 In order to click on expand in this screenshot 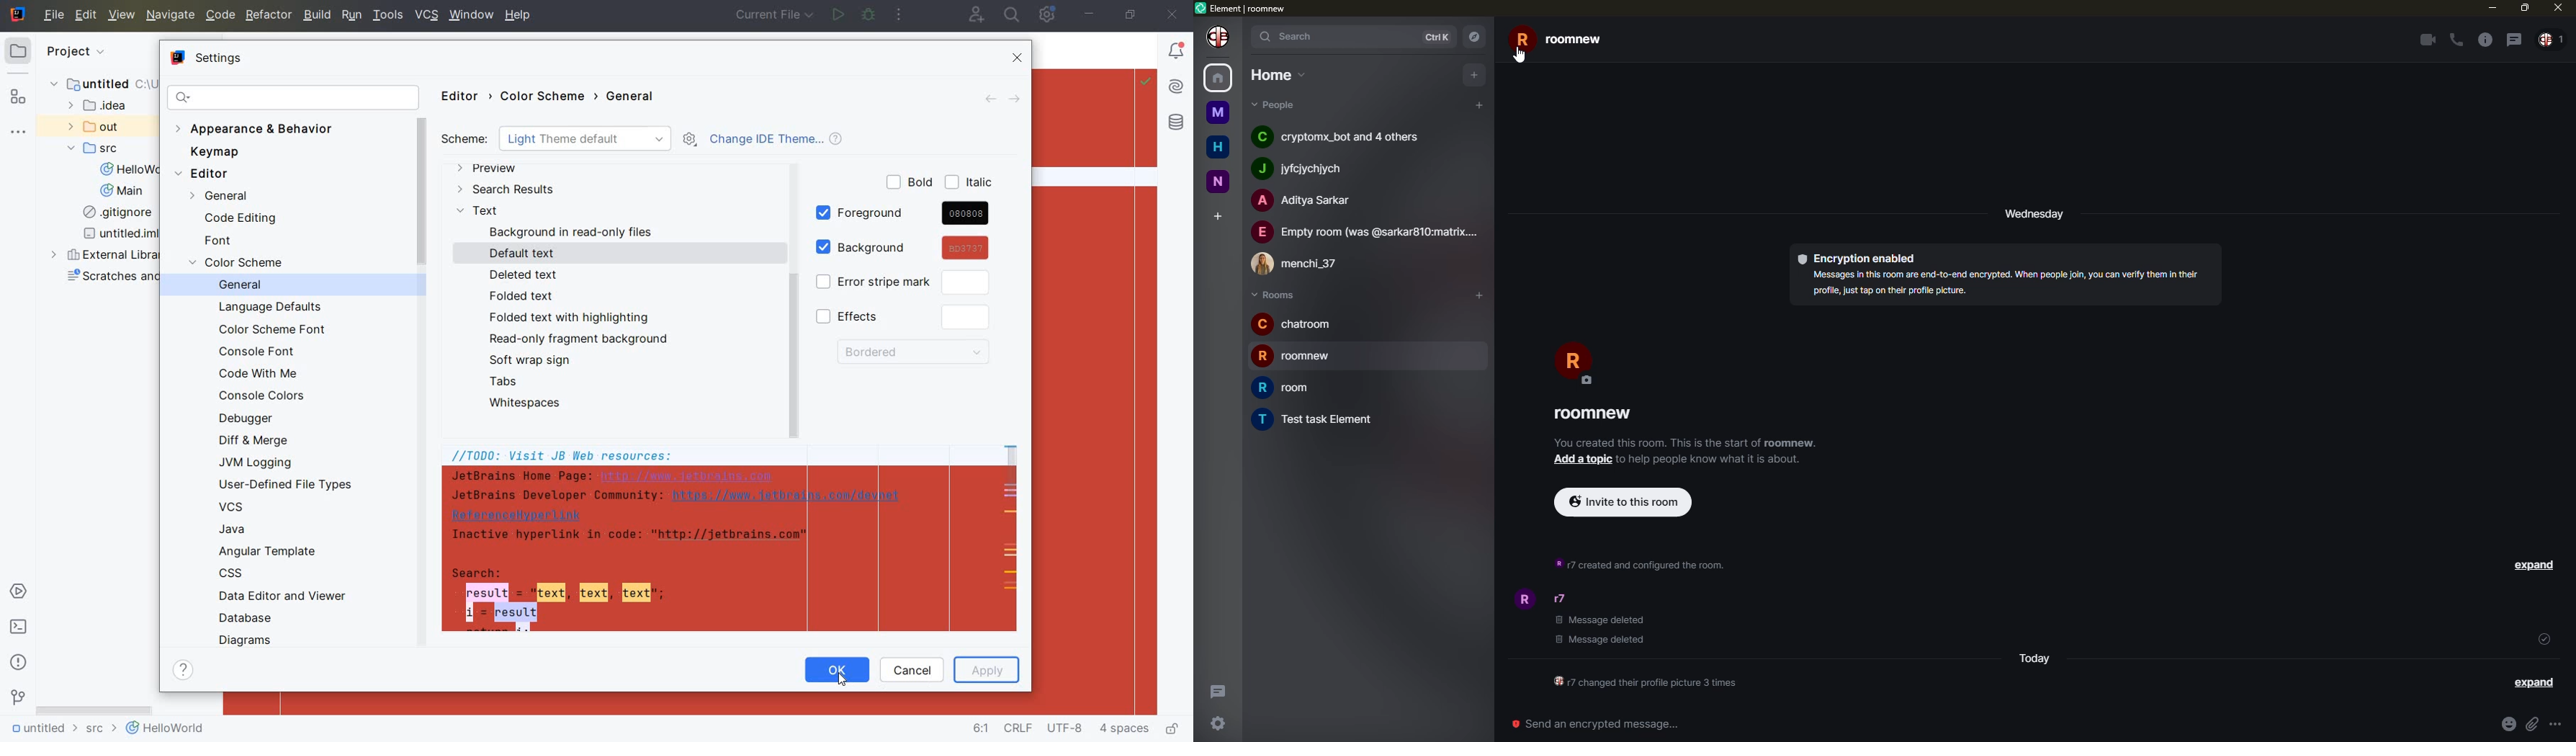, I will do `click(2534, 682)`.